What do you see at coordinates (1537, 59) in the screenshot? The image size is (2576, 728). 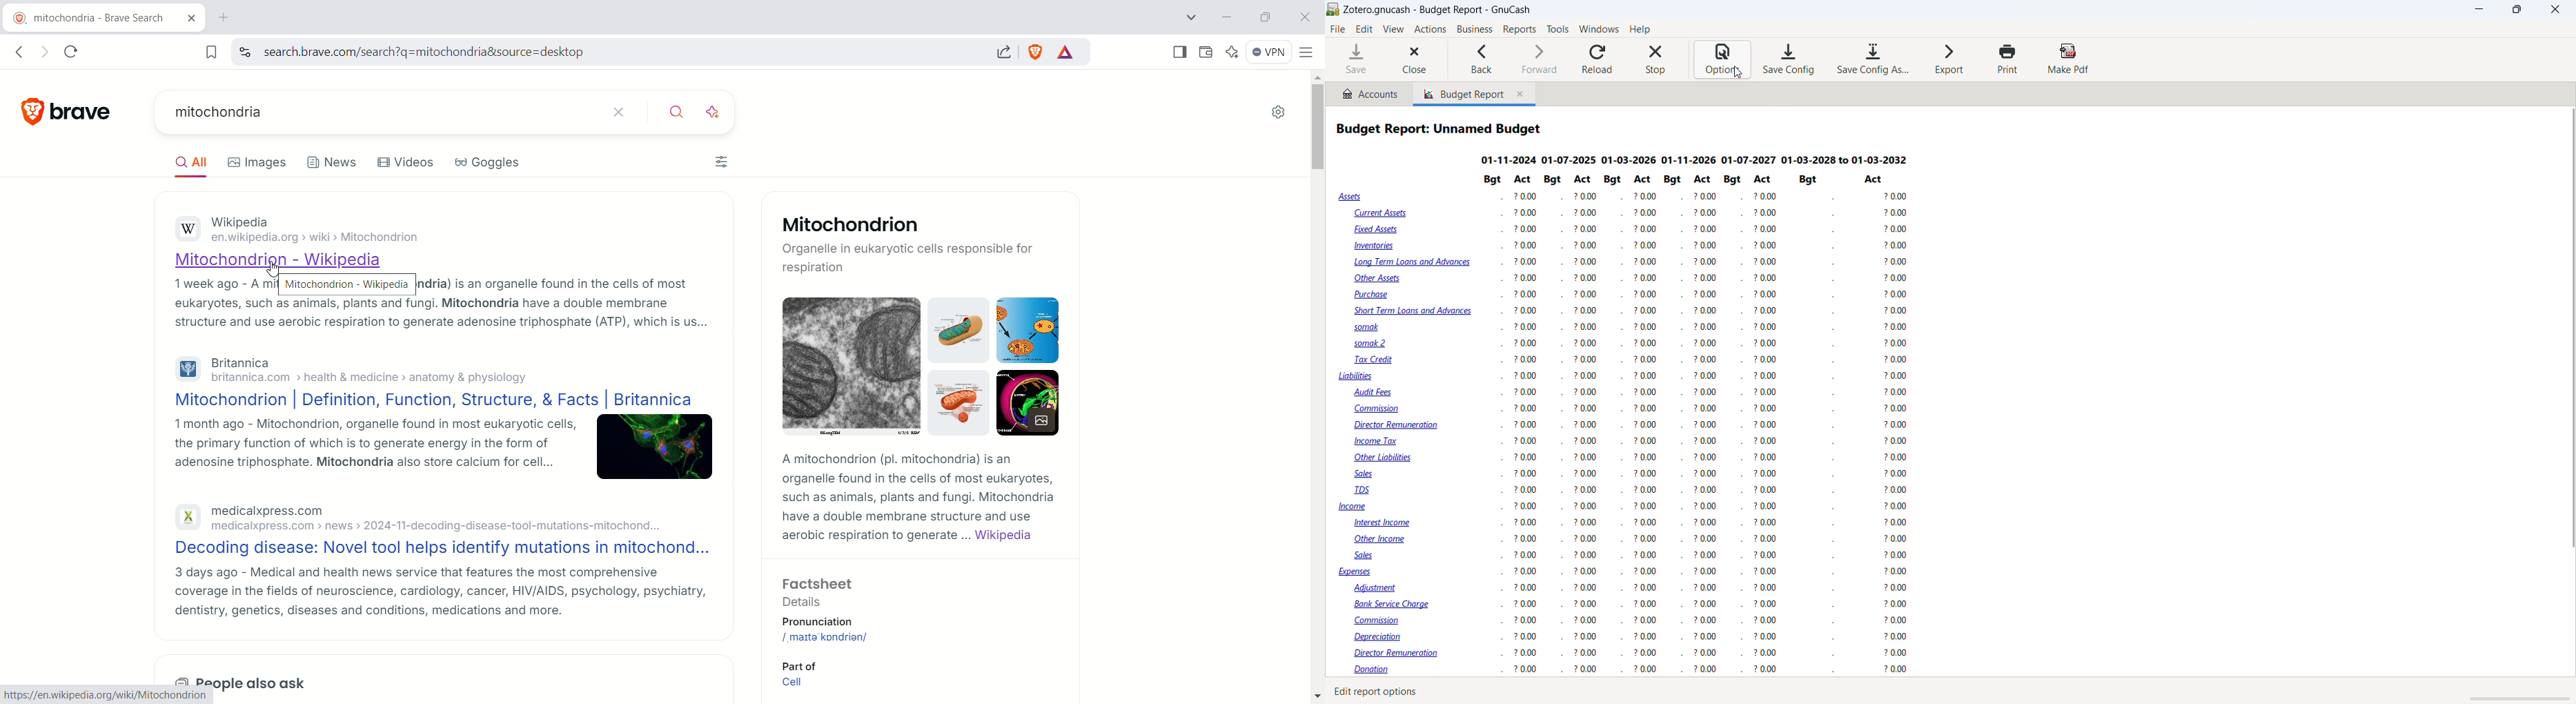 I see `forward` at bounding box center [1537, 59].